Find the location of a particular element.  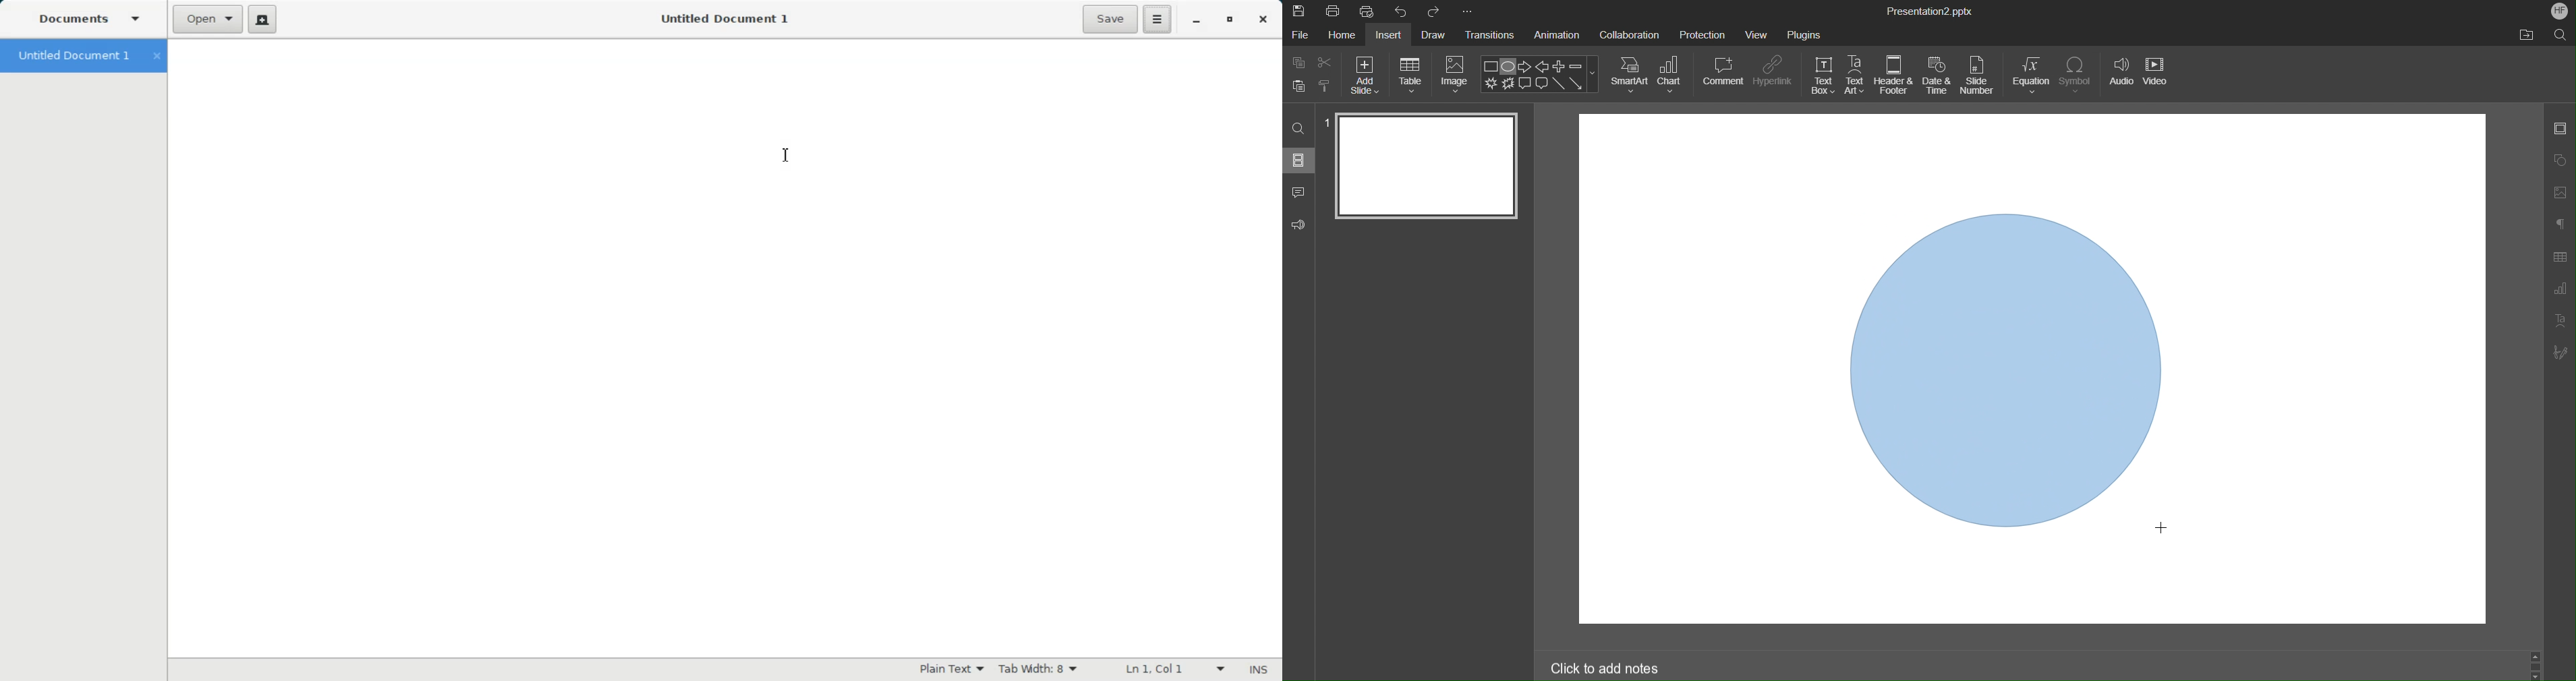

Circle is located at coordinates (2010, 370).